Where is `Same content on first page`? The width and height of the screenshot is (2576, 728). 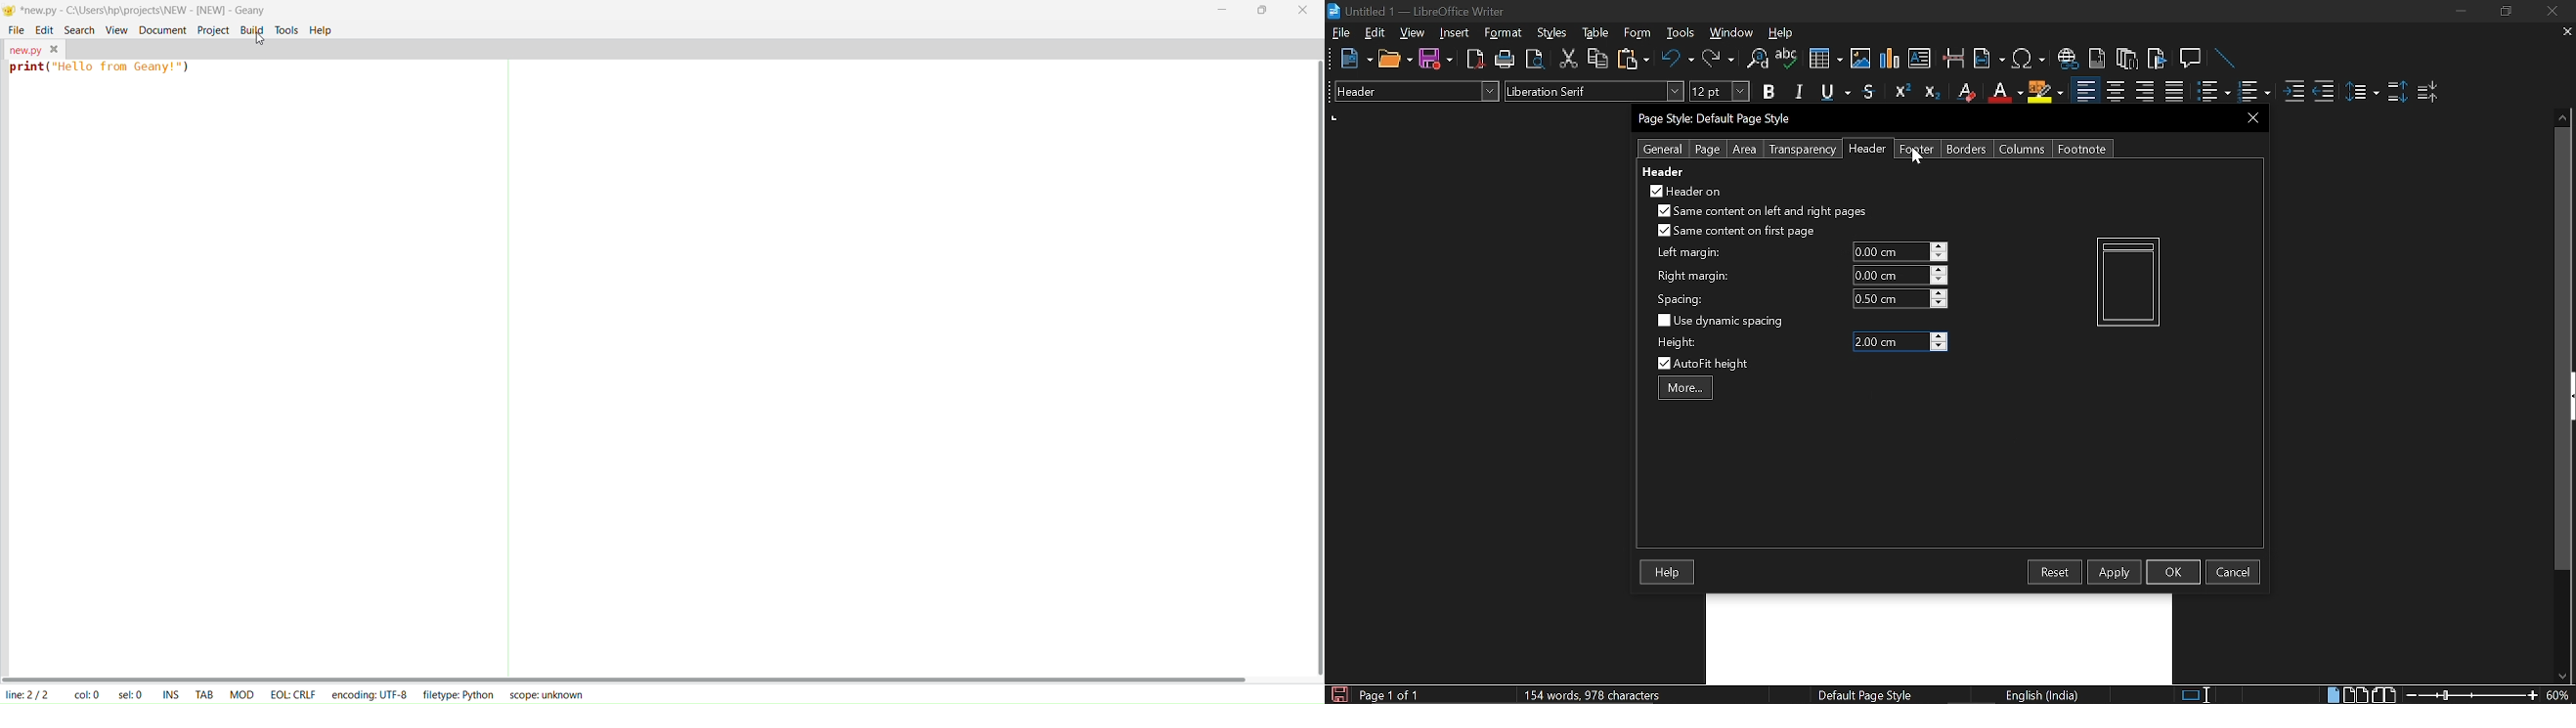 Same content on first page is located at coordinates (1737, 232).